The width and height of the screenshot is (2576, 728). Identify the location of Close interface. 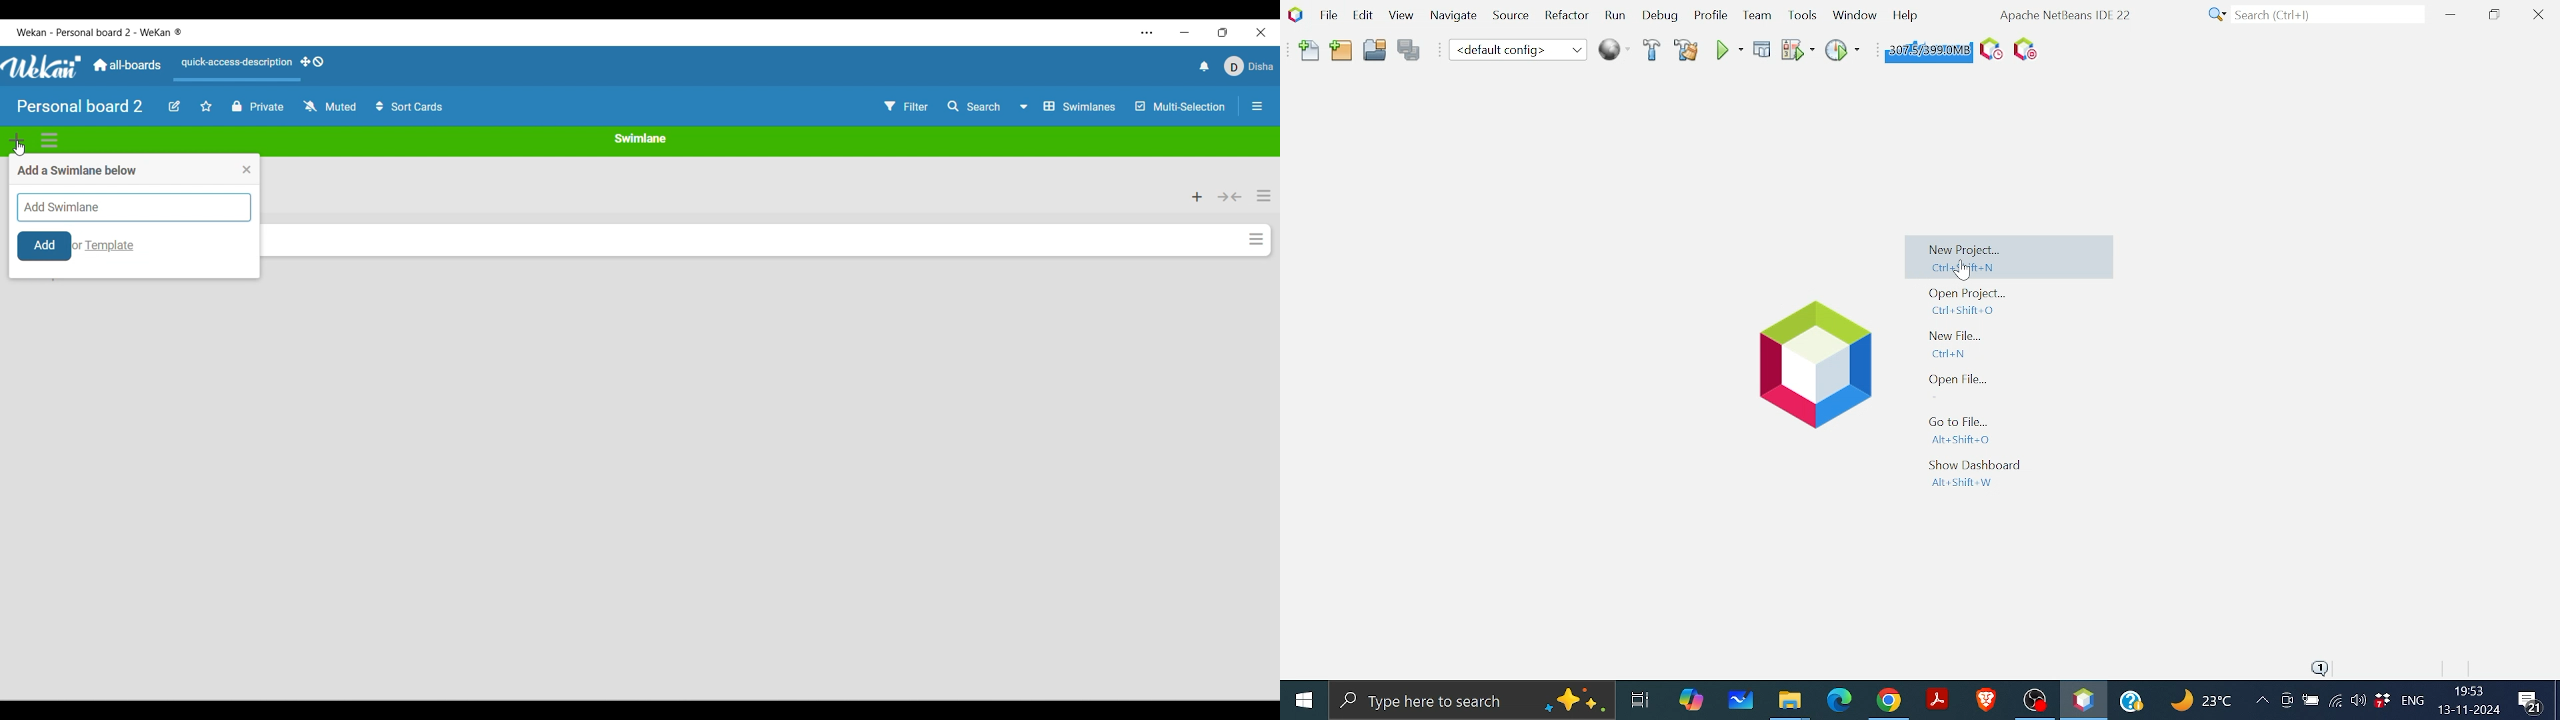
(1261, 33).